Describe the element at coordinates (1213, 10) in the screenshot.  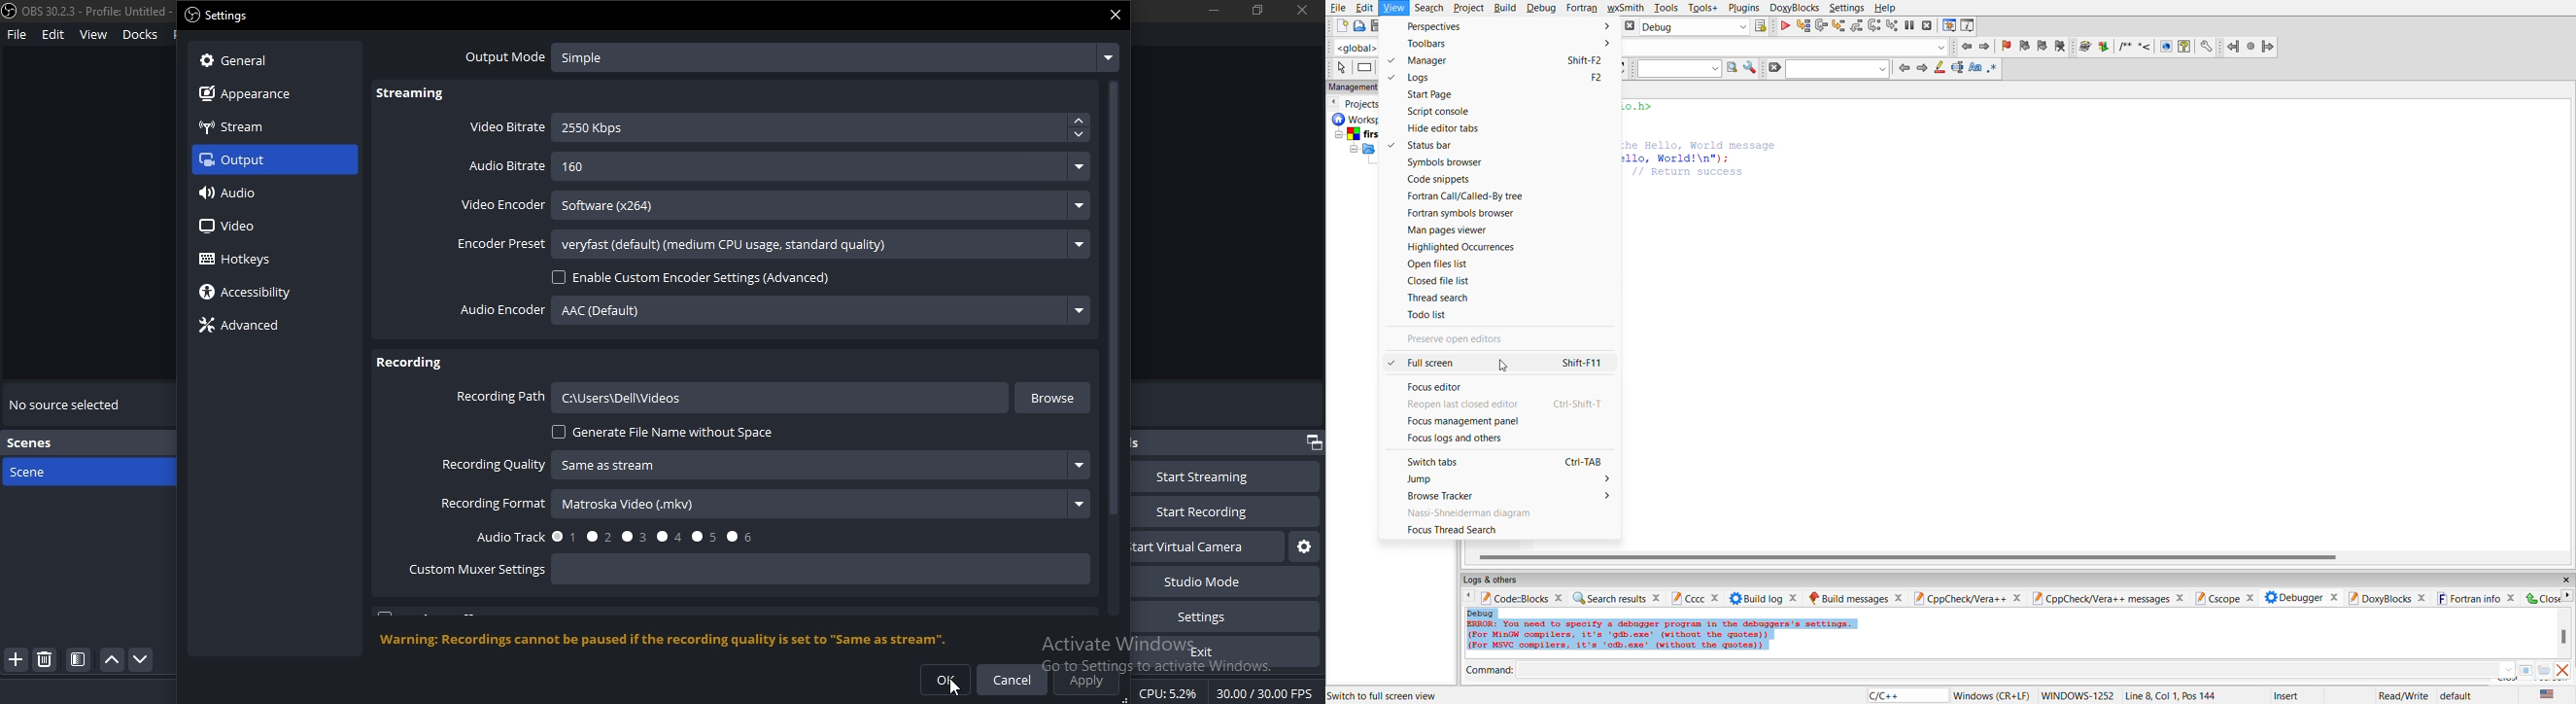
I see `minimize` at that location.